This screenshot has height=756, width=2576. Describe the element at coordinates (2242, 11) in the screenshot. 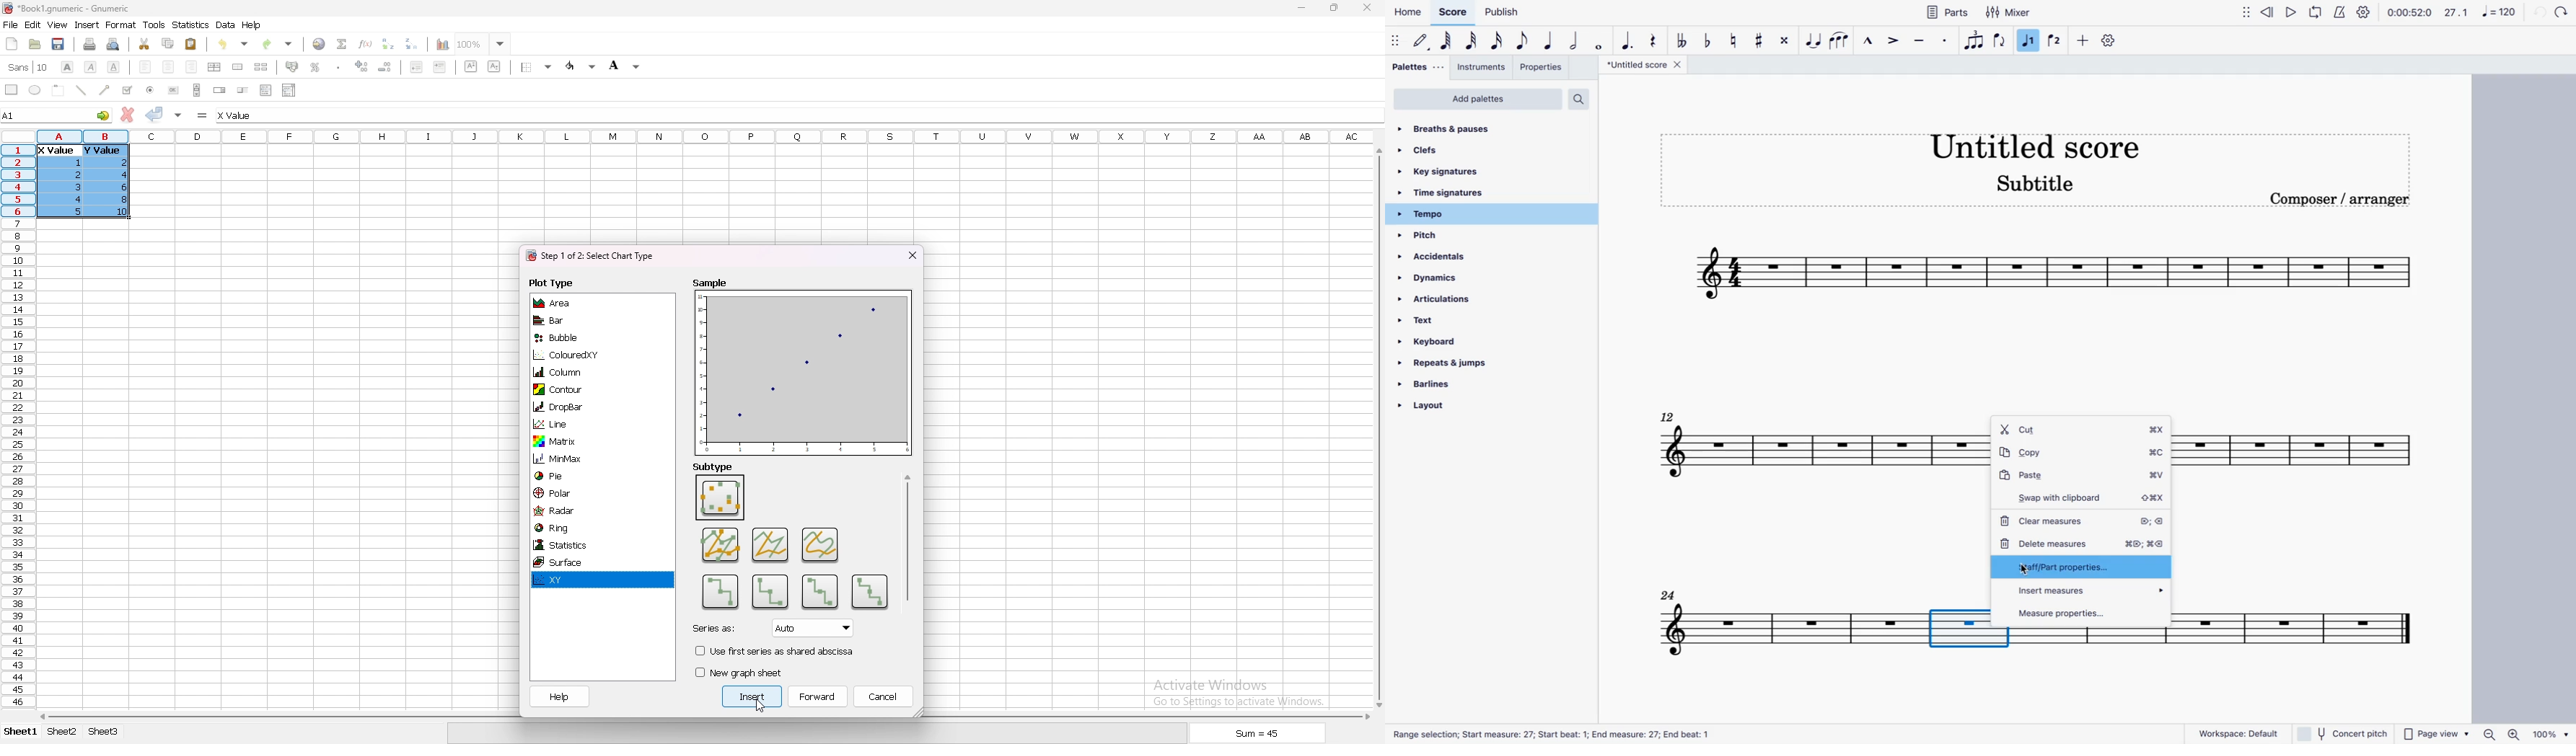

I see `move` at that location.